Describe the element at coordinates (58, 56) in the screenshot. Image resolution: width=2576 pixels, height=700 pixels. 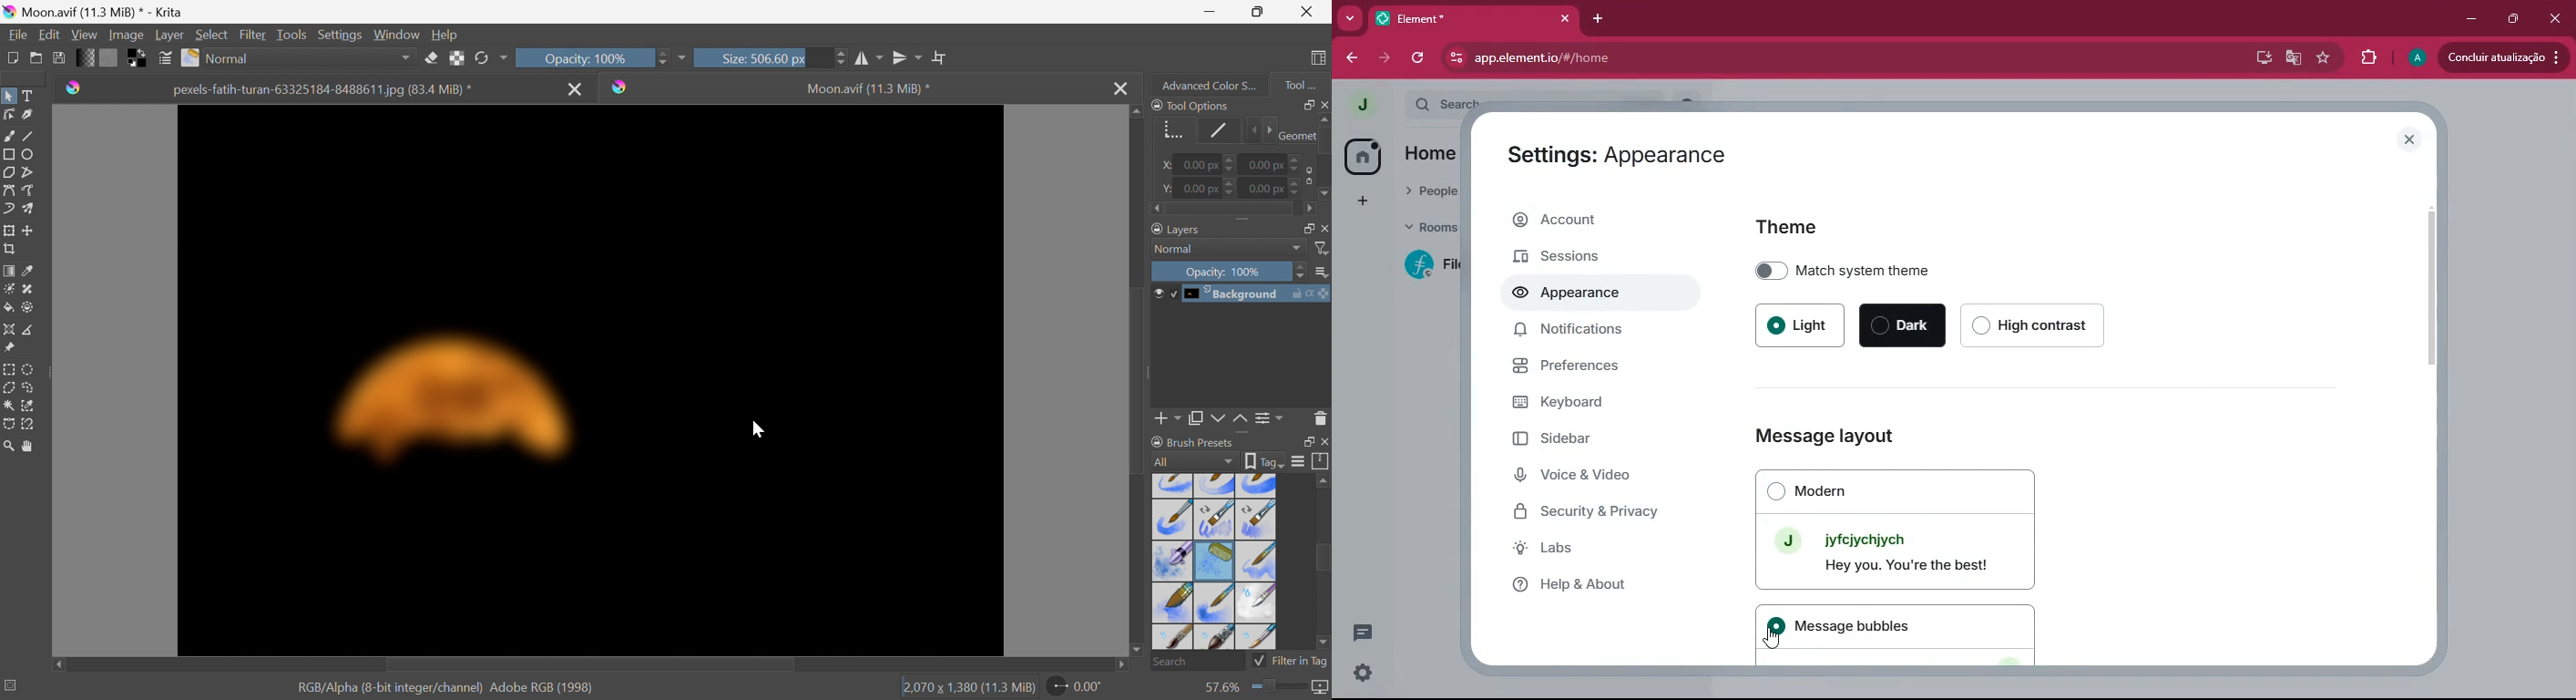
I see `Save` at that location.